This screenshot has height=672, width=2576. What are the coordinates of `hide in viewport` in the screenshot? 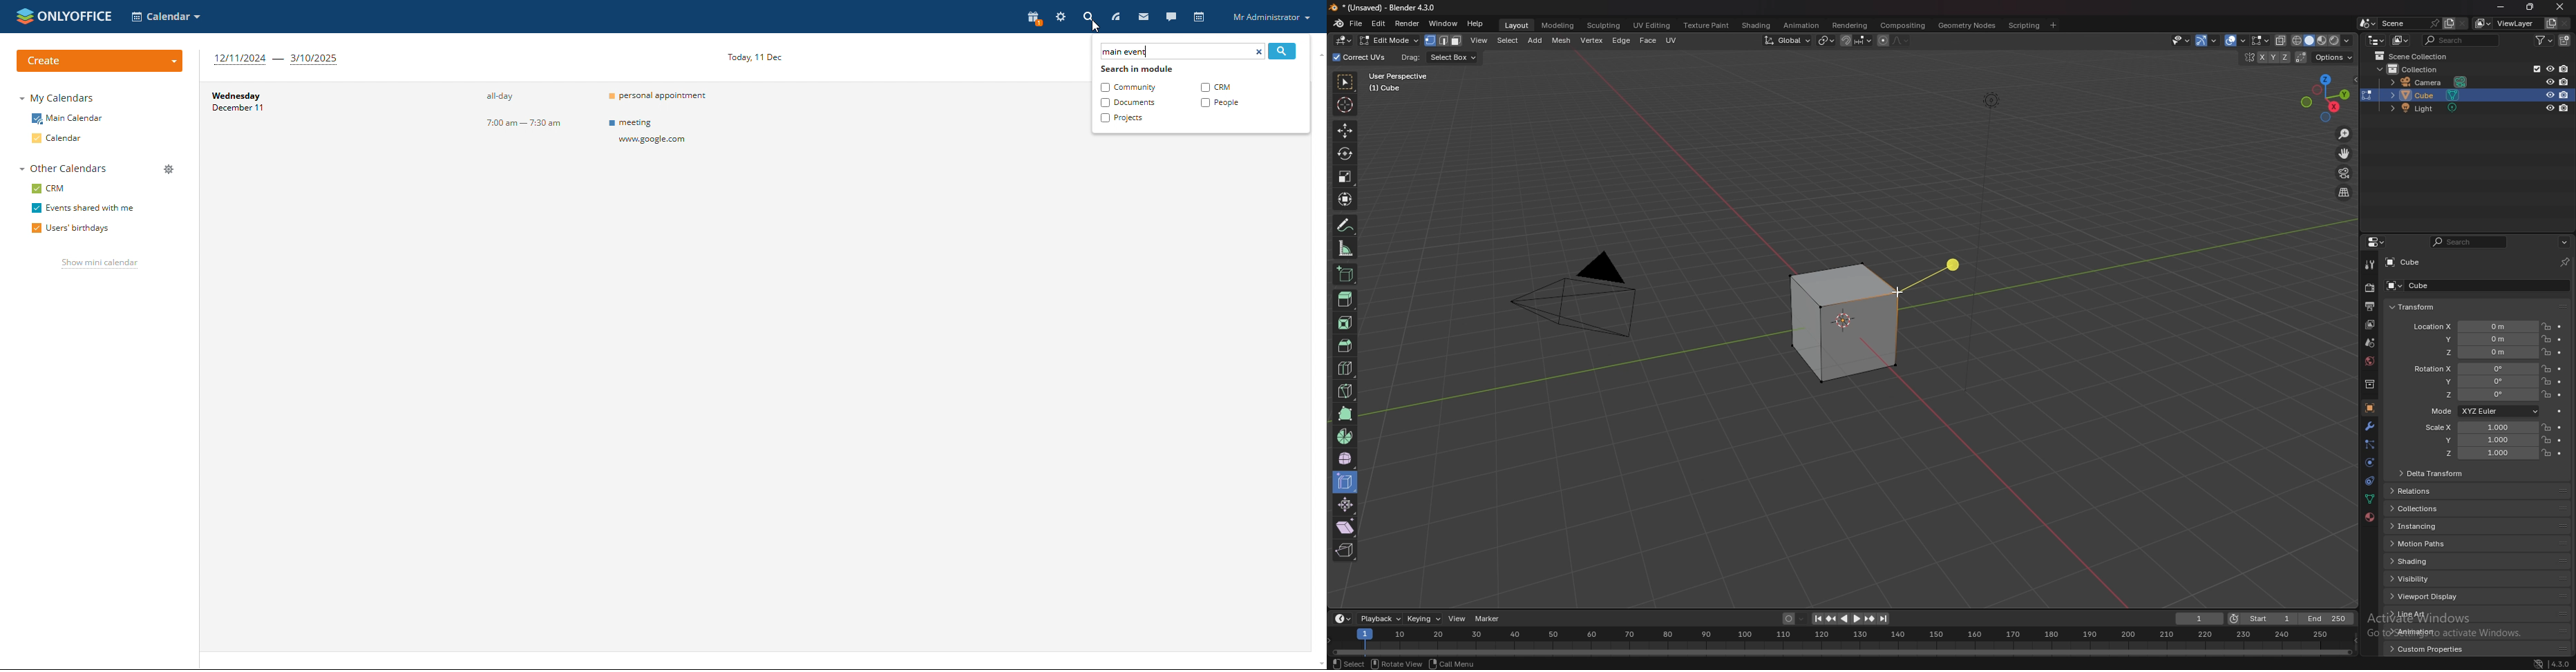 It's located at (2245, 72).